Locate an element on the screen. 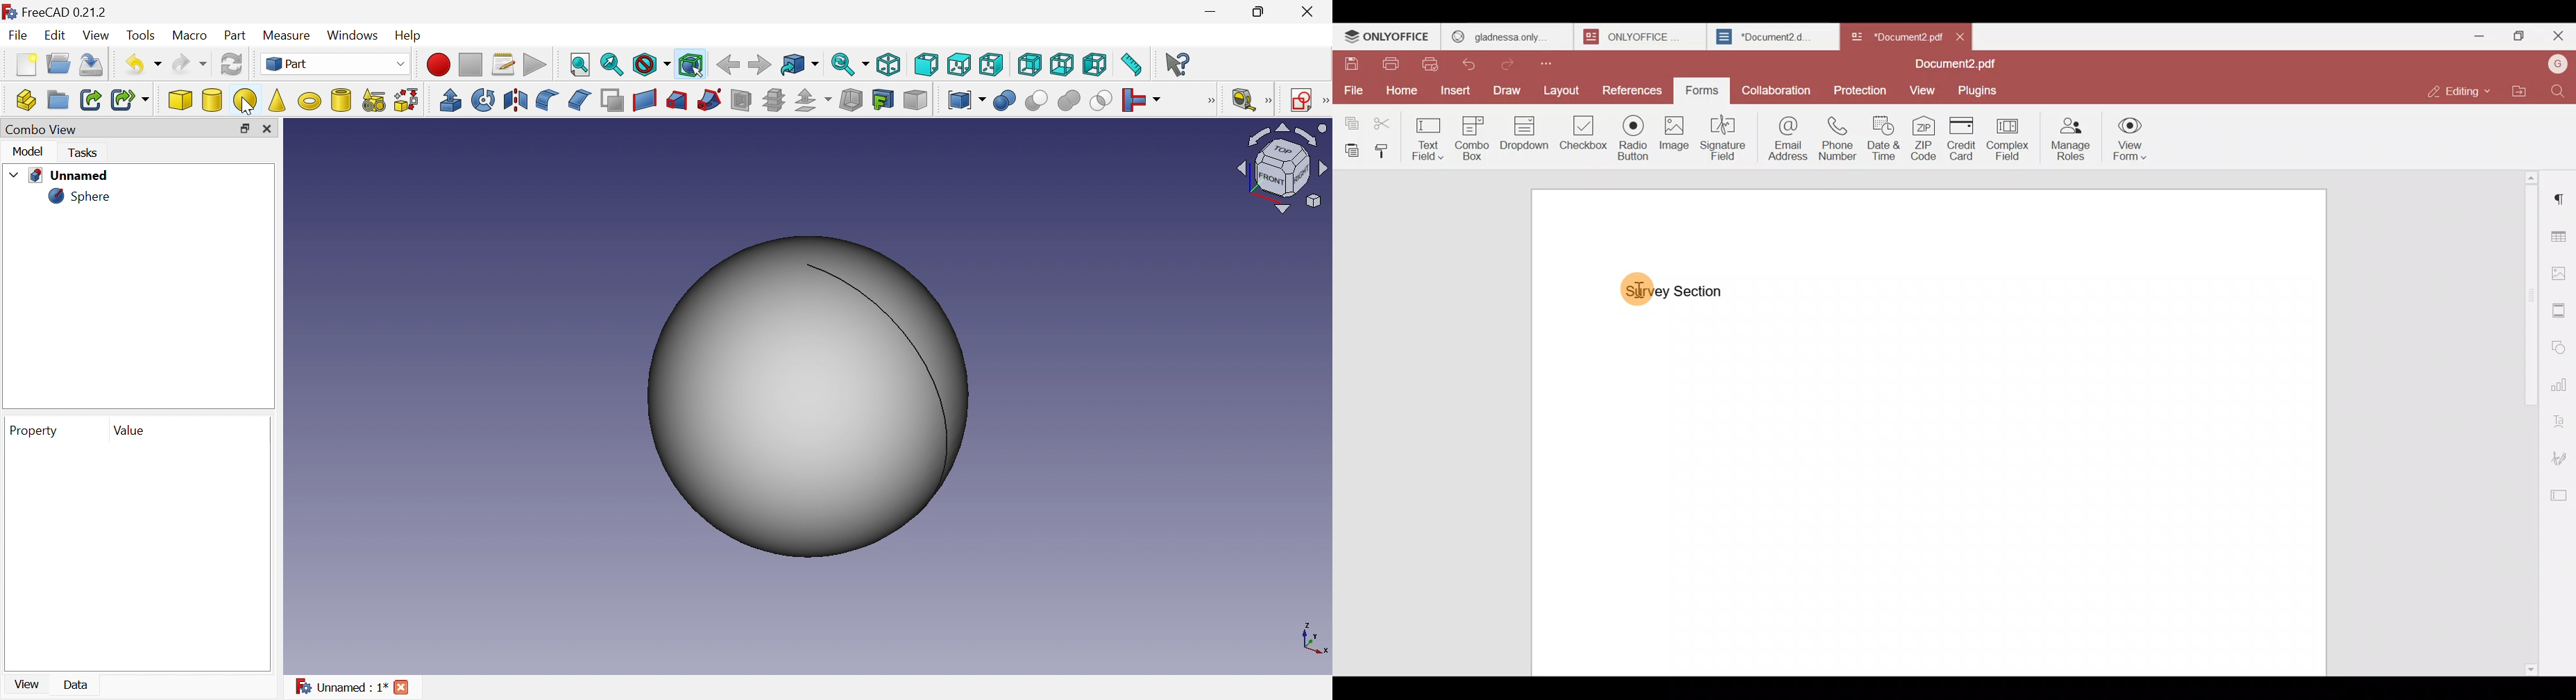  Create sketch is located at coordinates (1297, 99).